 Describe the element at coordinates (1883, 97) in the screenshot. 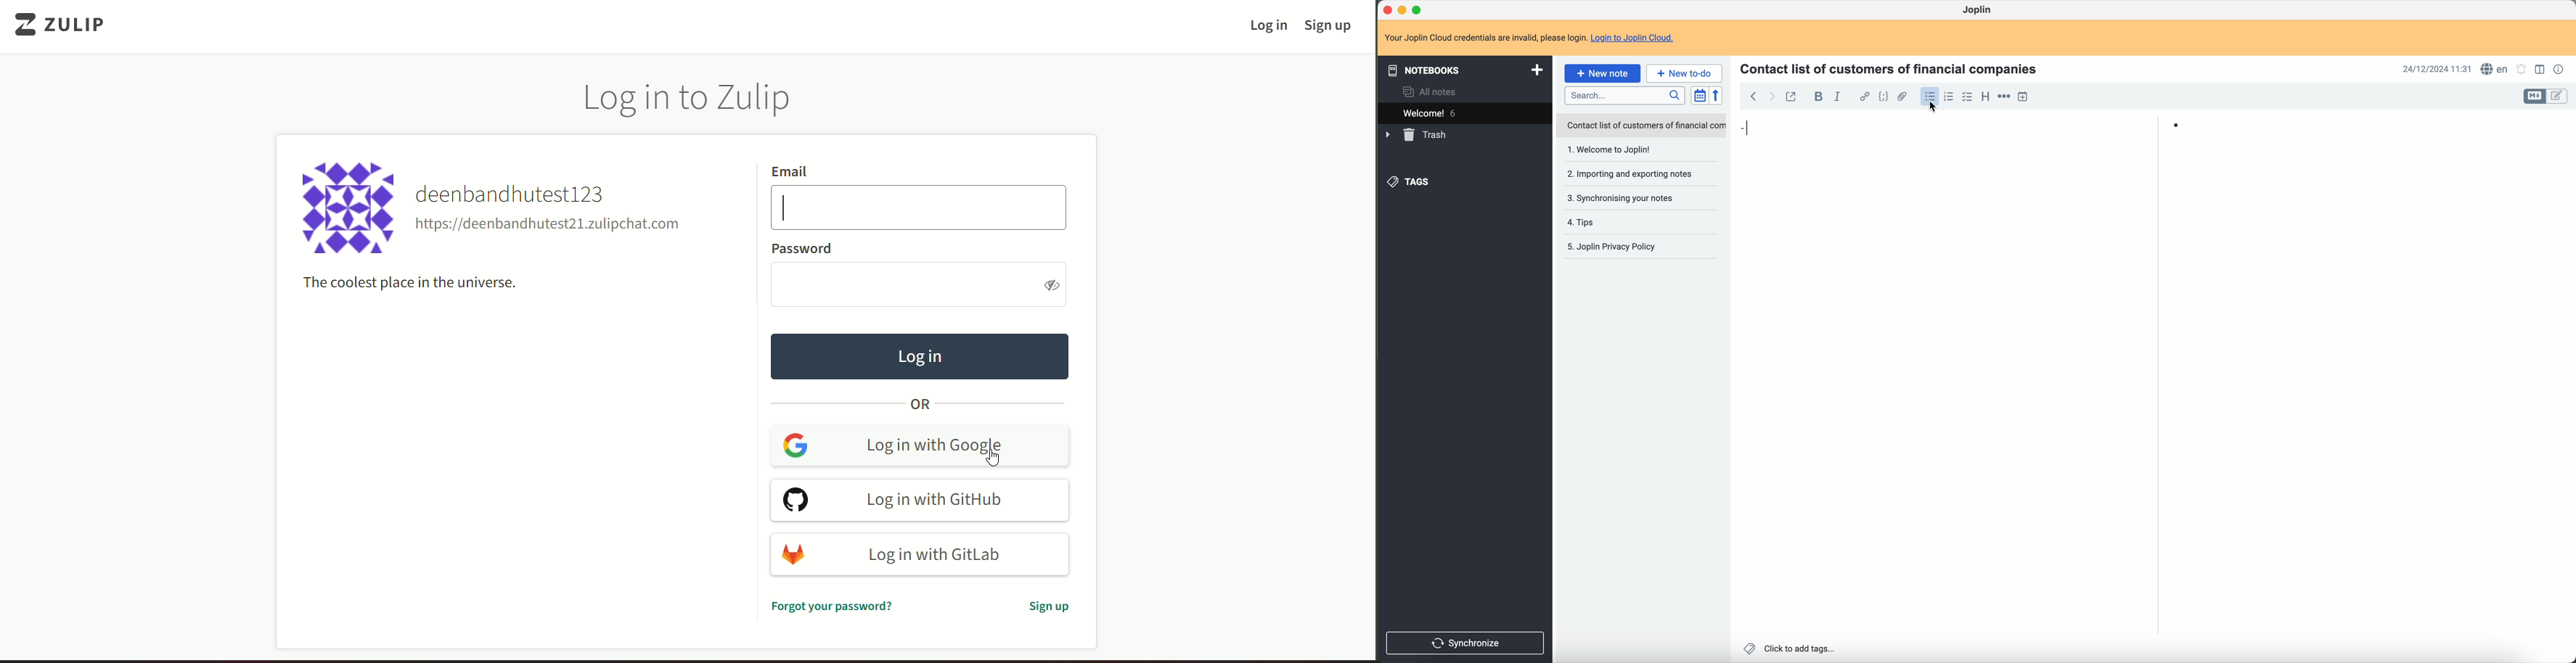

I see `code` at that location.